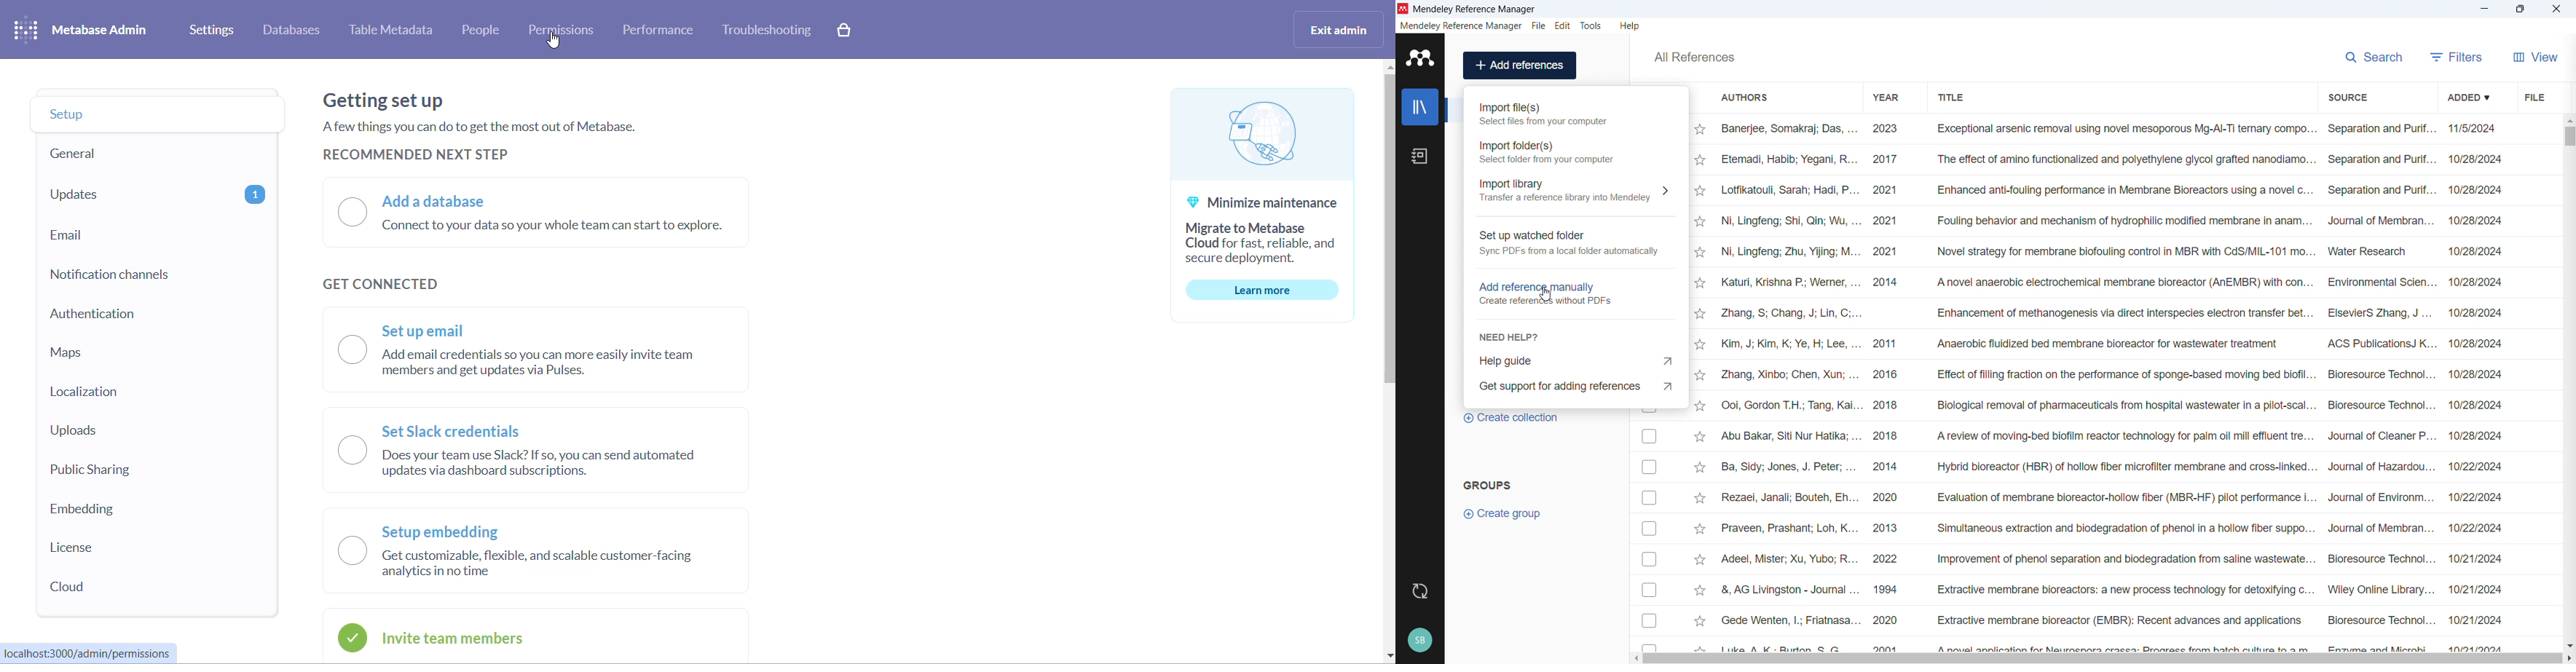  What do you see at coordinates (124, 438) in the screenshot?
I see `uploads` at bounding box center [124, 438].